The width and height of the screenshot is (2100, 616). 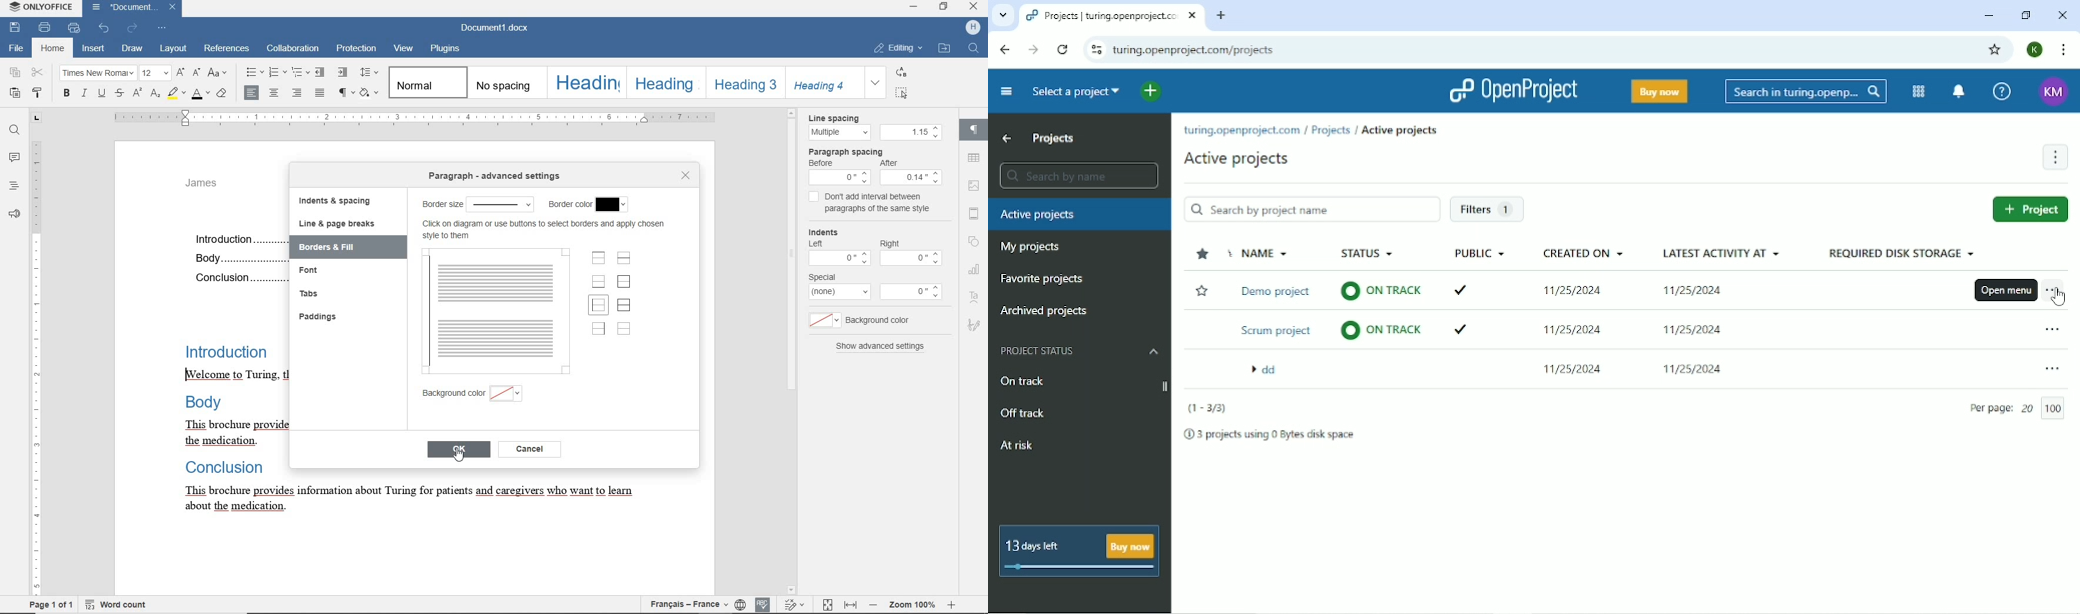 What do you see at coordinates (2065, 50) in the screenshot?
I see `Customize and control google chrome` at bounding box center [2065, 50].